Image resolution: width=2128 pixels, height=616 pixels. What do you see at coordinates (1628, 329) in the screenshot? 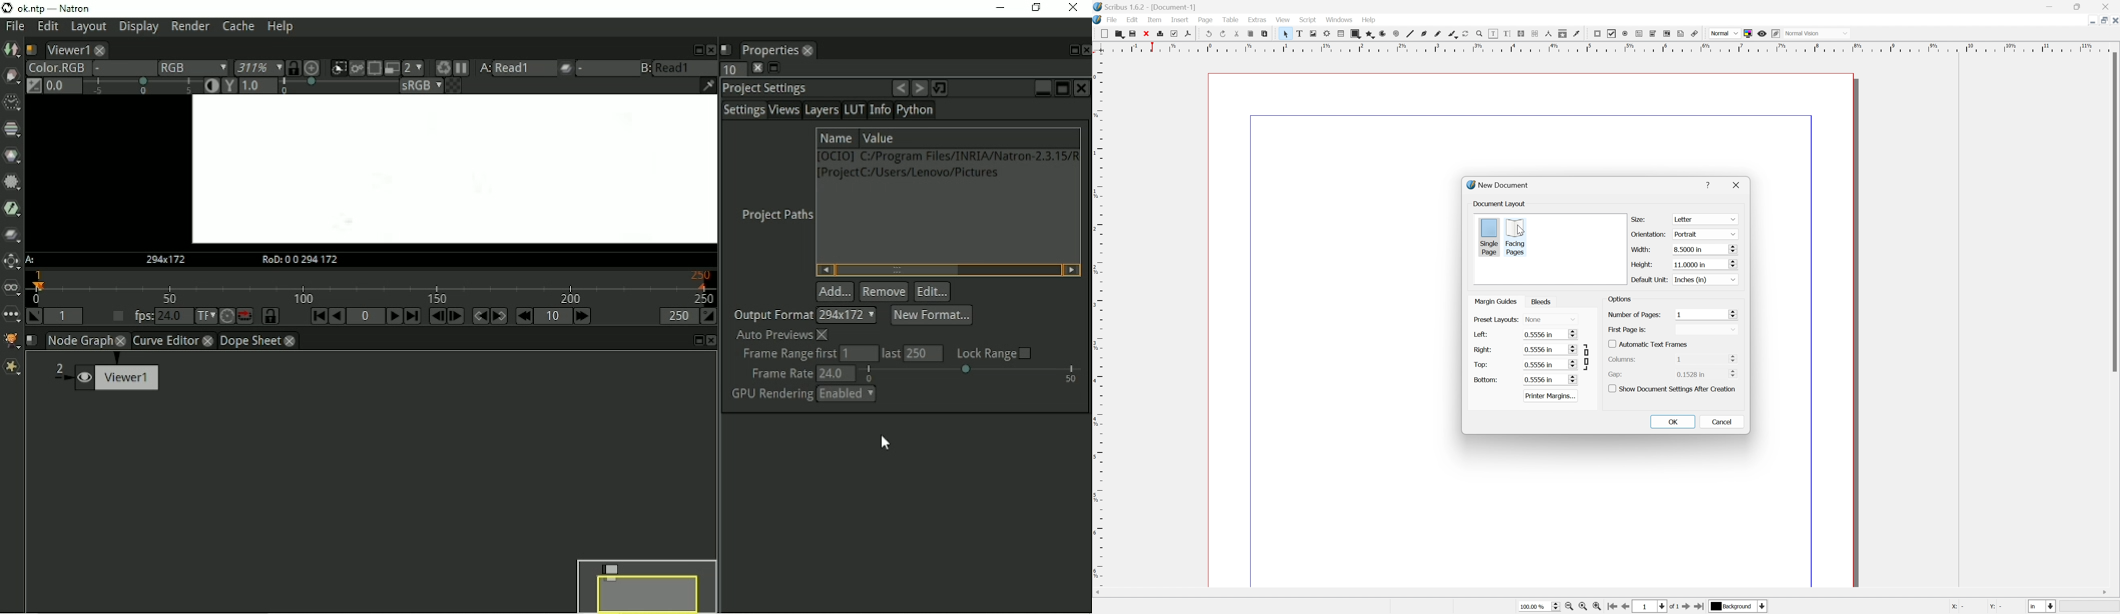
I see `first page is:` at bounding box center [1628, 329].